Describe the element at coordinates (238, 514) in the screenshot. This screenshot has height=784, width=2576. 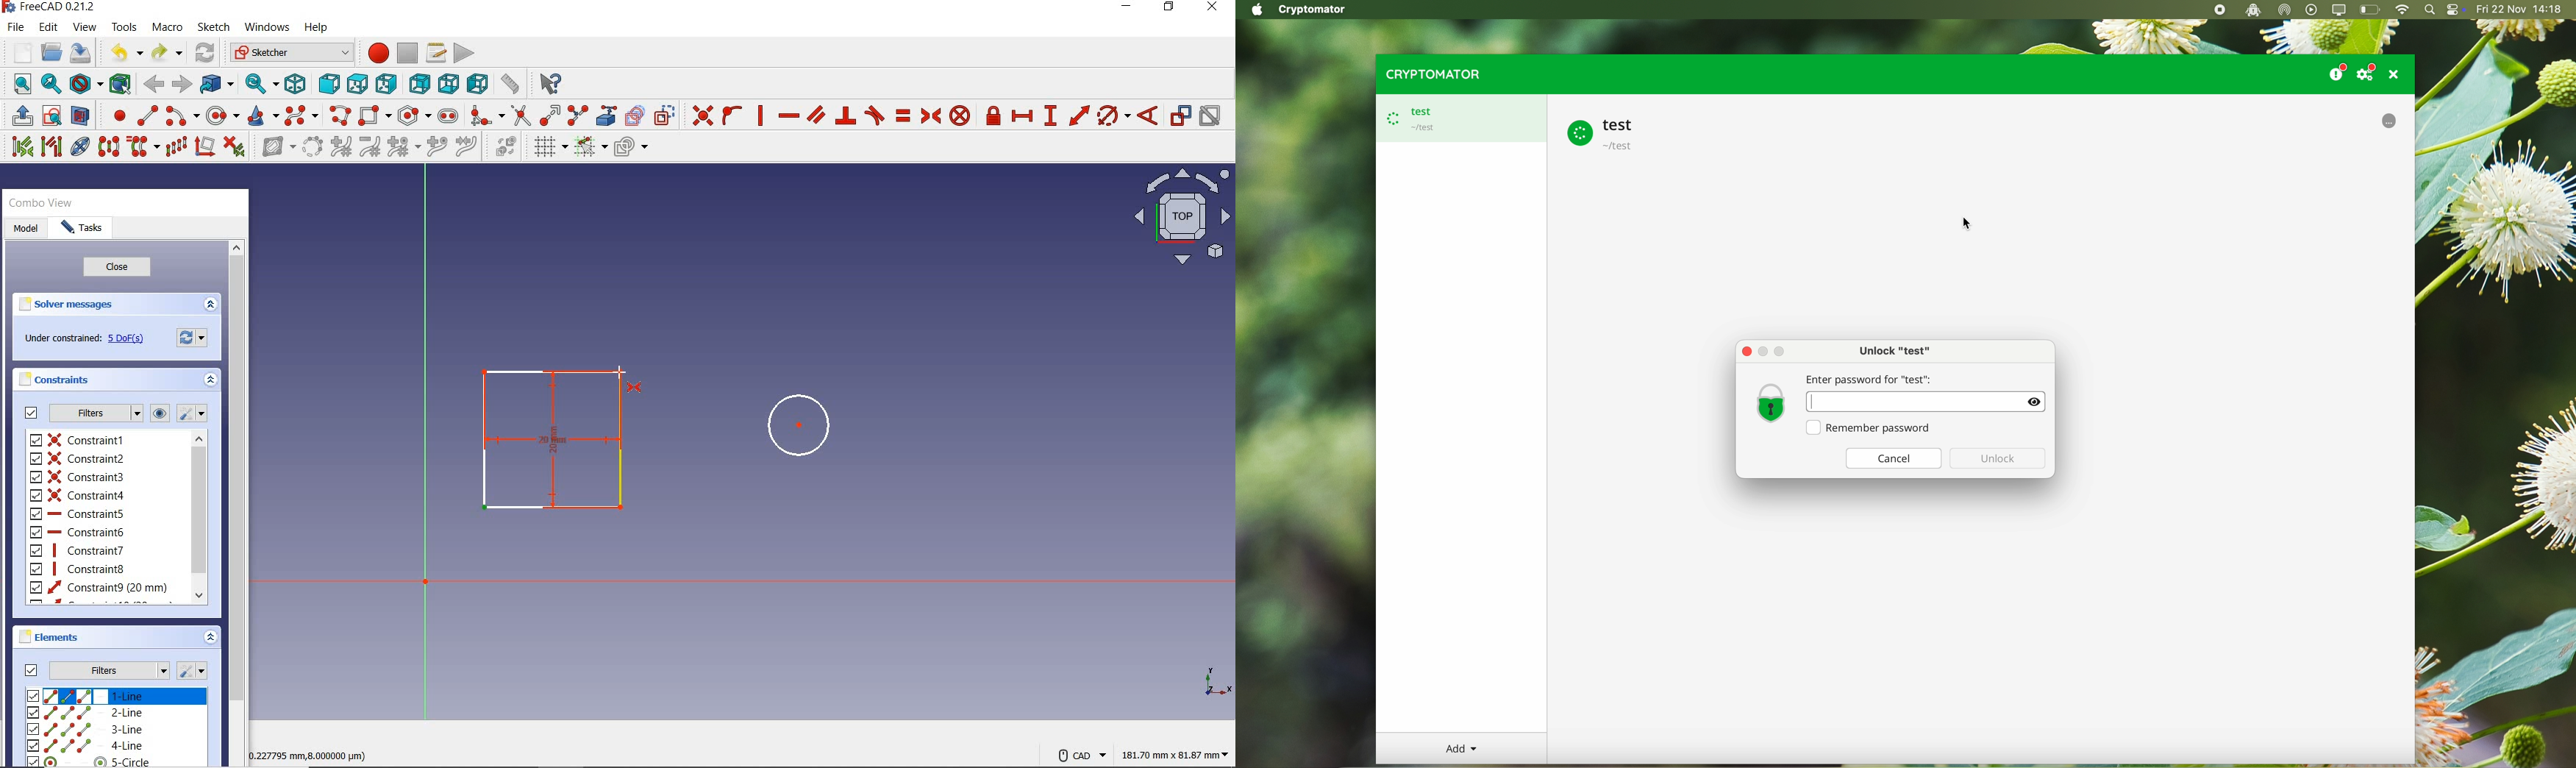
I see `scrollbar` at that location.